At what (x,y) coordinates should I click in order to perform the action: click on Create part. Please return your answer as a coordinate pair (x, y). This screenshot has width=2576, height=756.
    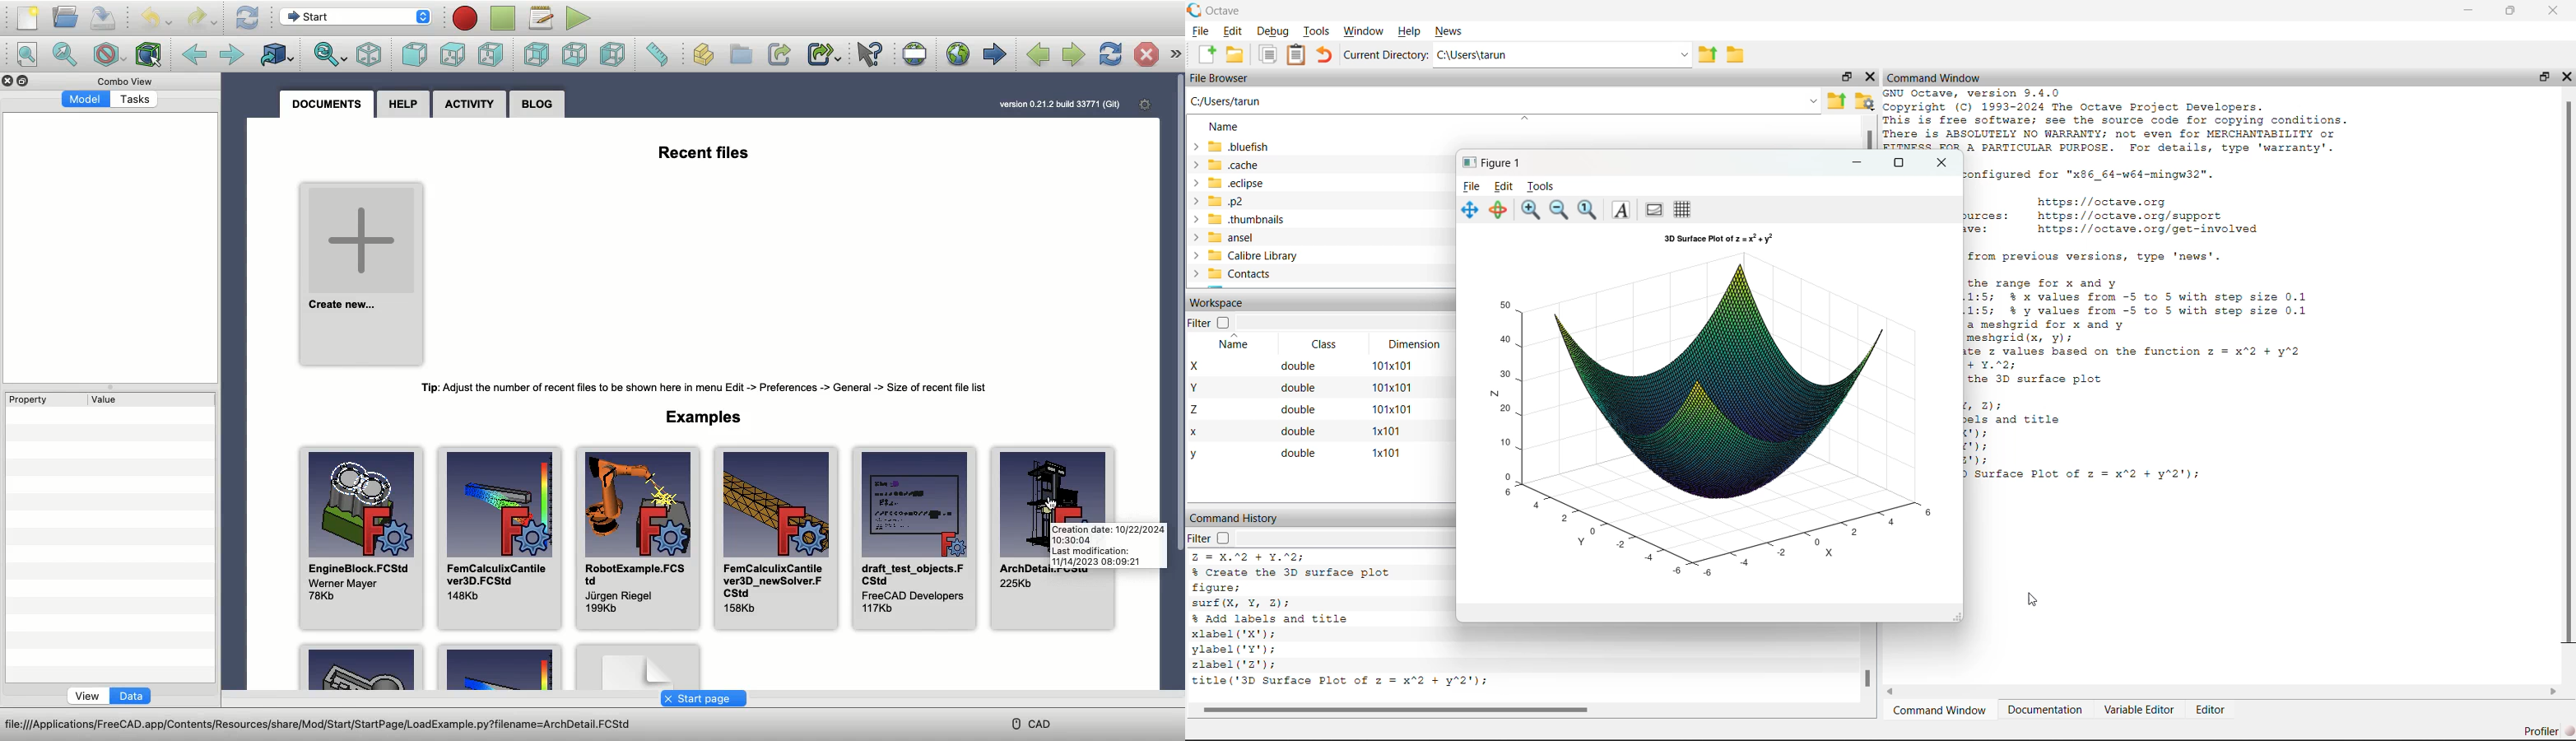
    Looking at the image, I should click on (704, 55).